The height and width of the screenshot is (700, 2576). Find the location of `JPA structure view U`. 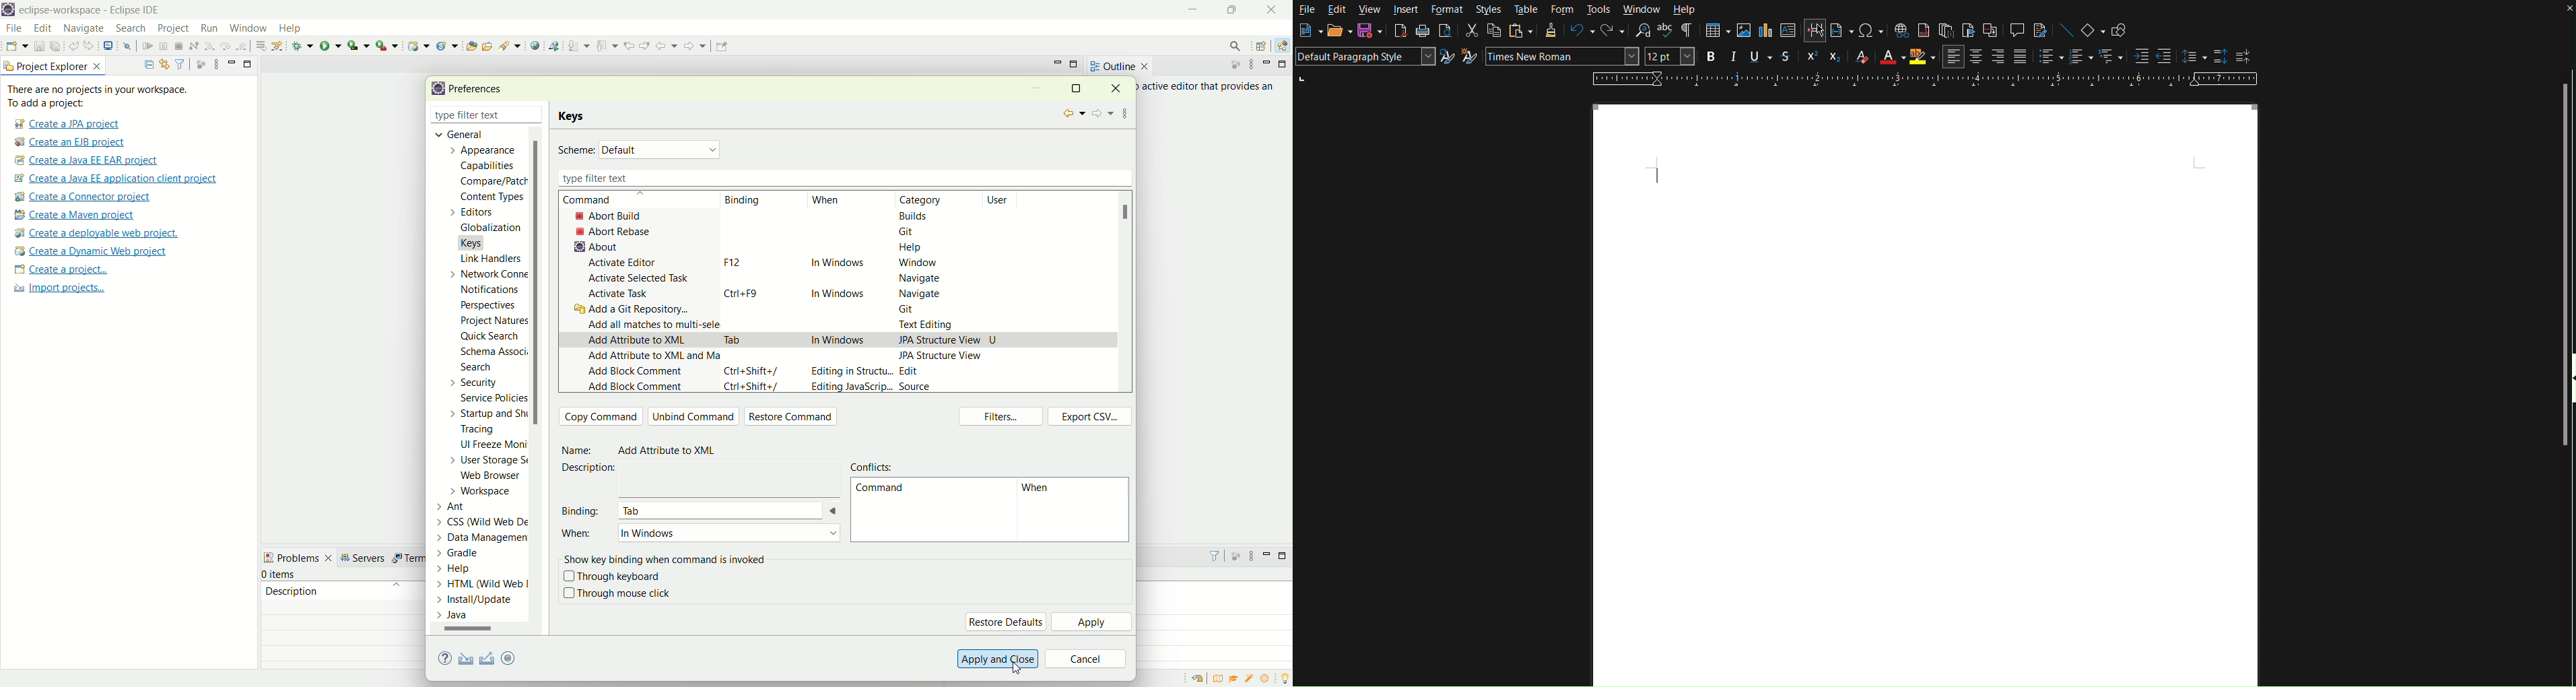

JPA structure view U is located at coordinates (948, 339).